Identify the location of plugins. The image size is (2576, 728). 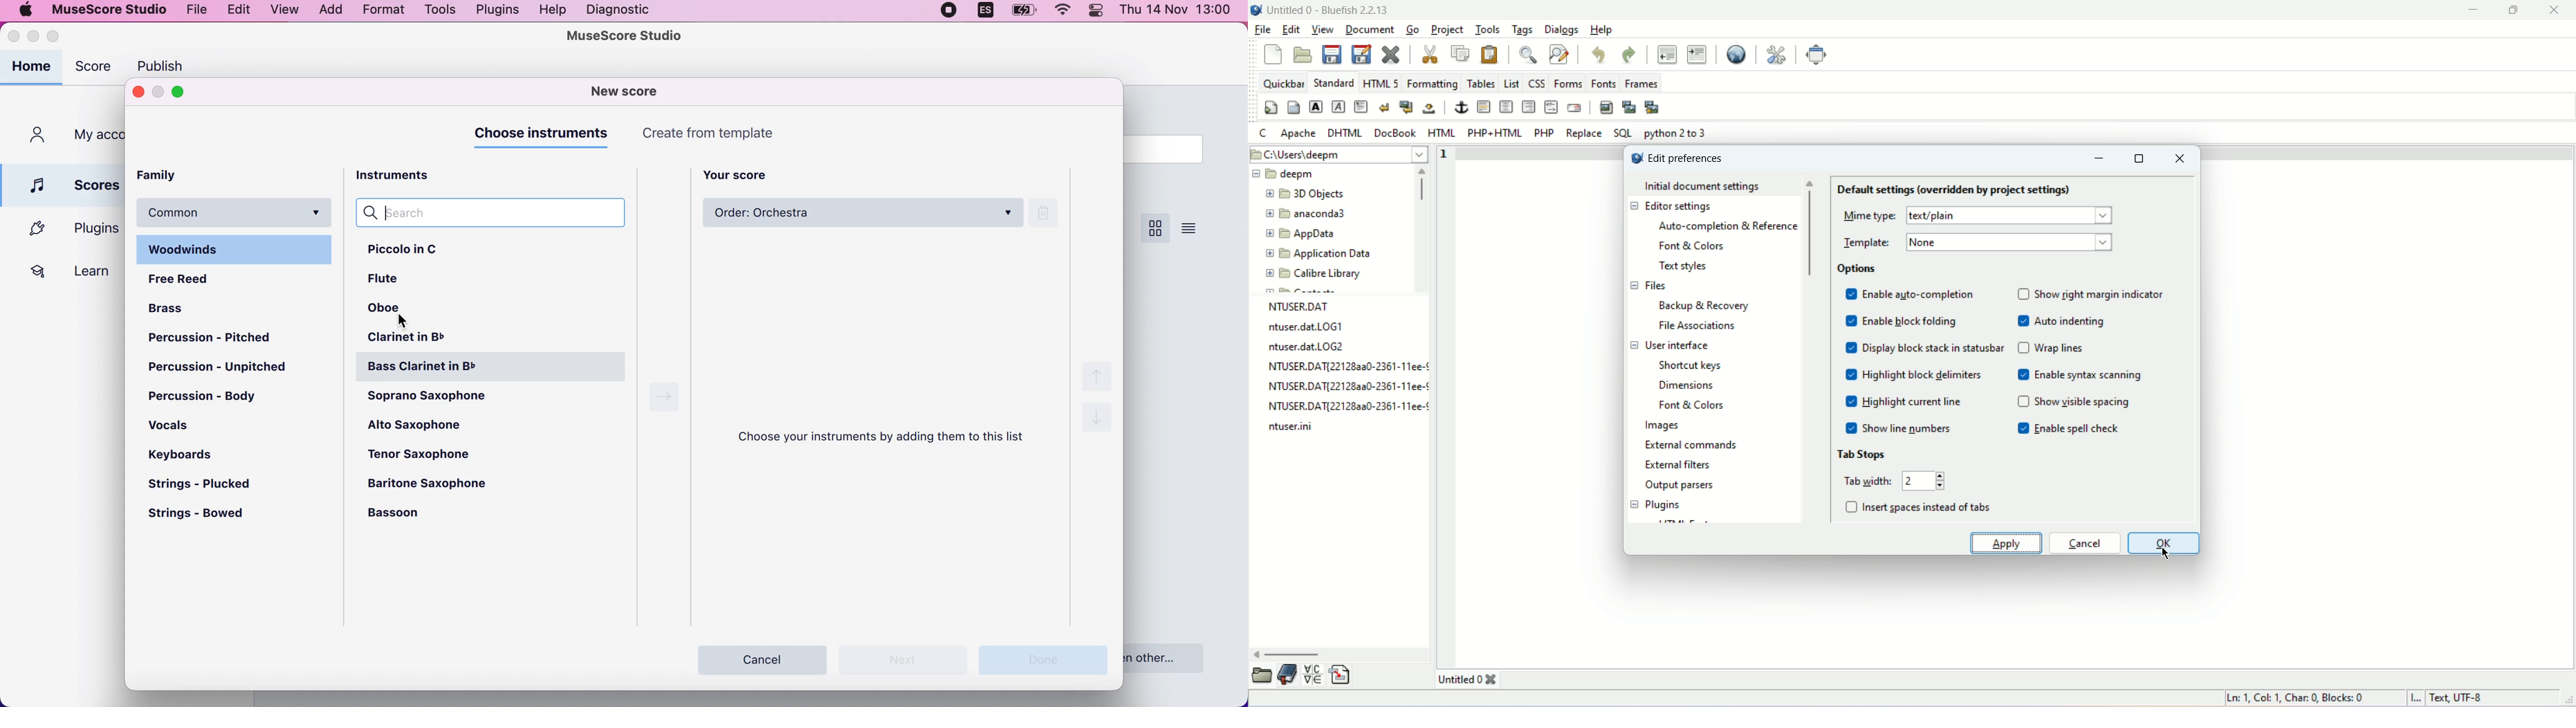
(67, 229).